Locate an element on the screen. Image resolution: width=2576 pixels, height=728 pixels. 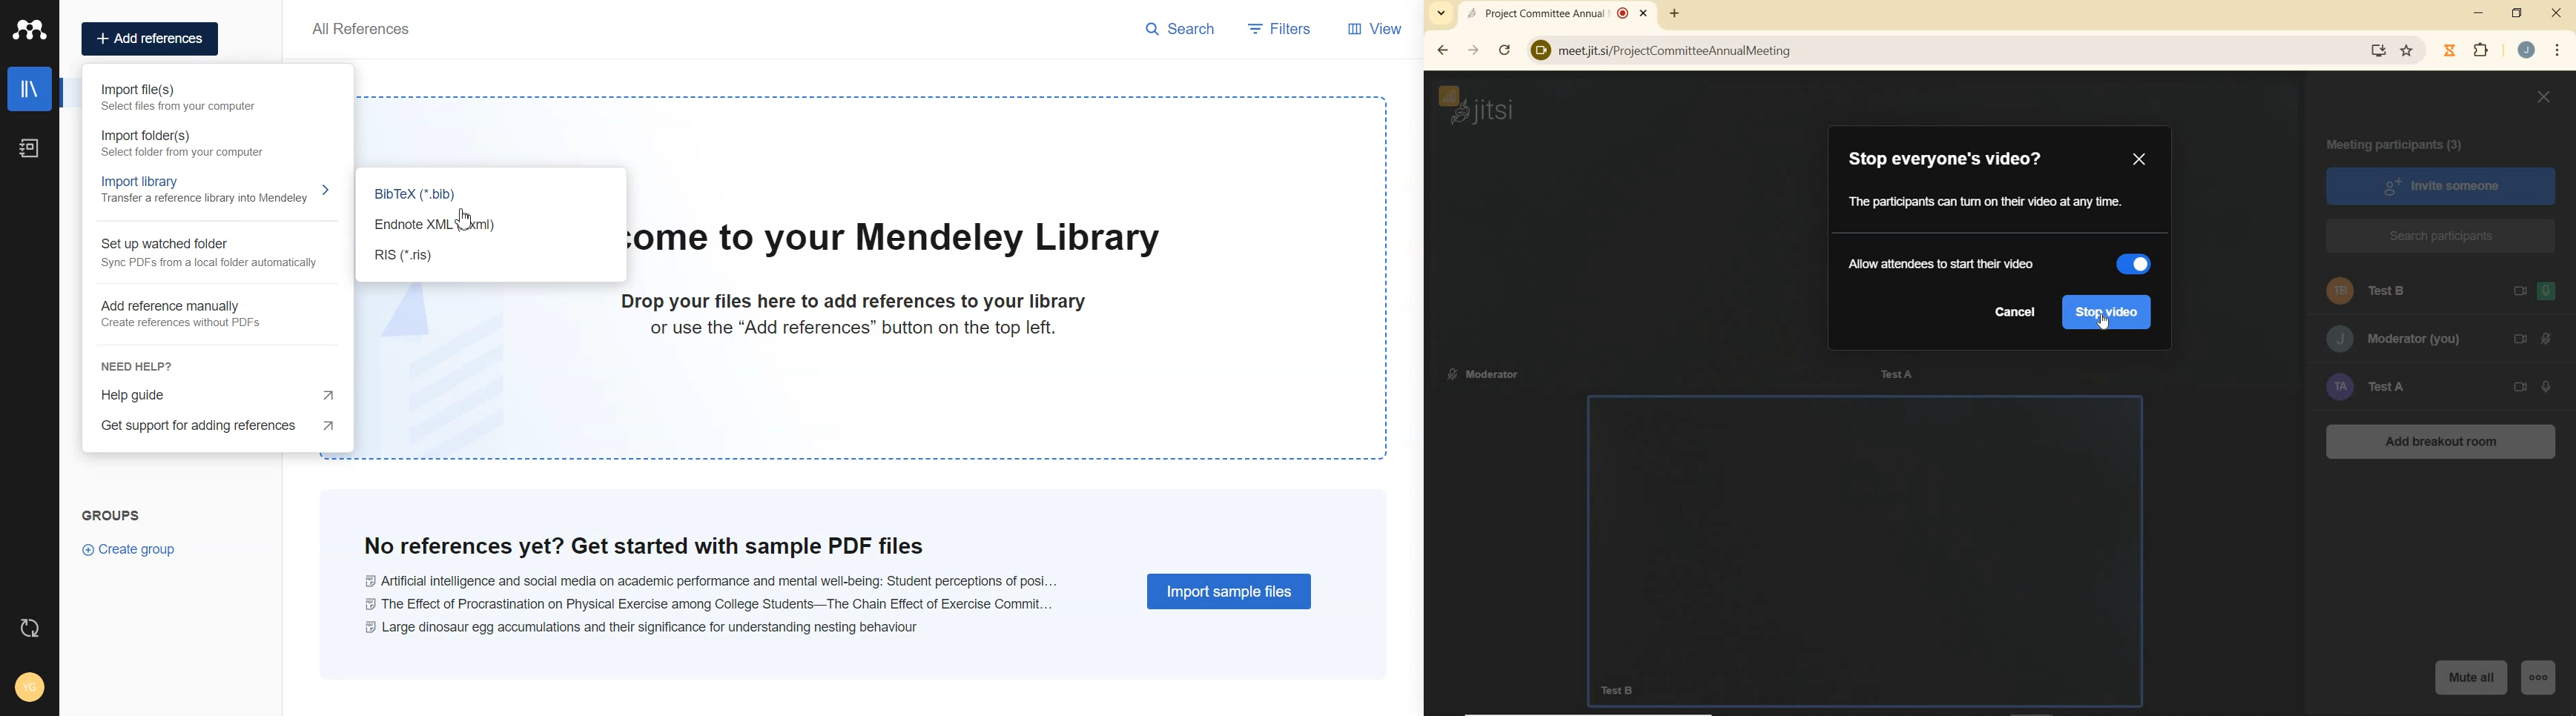
cancel is located at coordinates (2014, 313).